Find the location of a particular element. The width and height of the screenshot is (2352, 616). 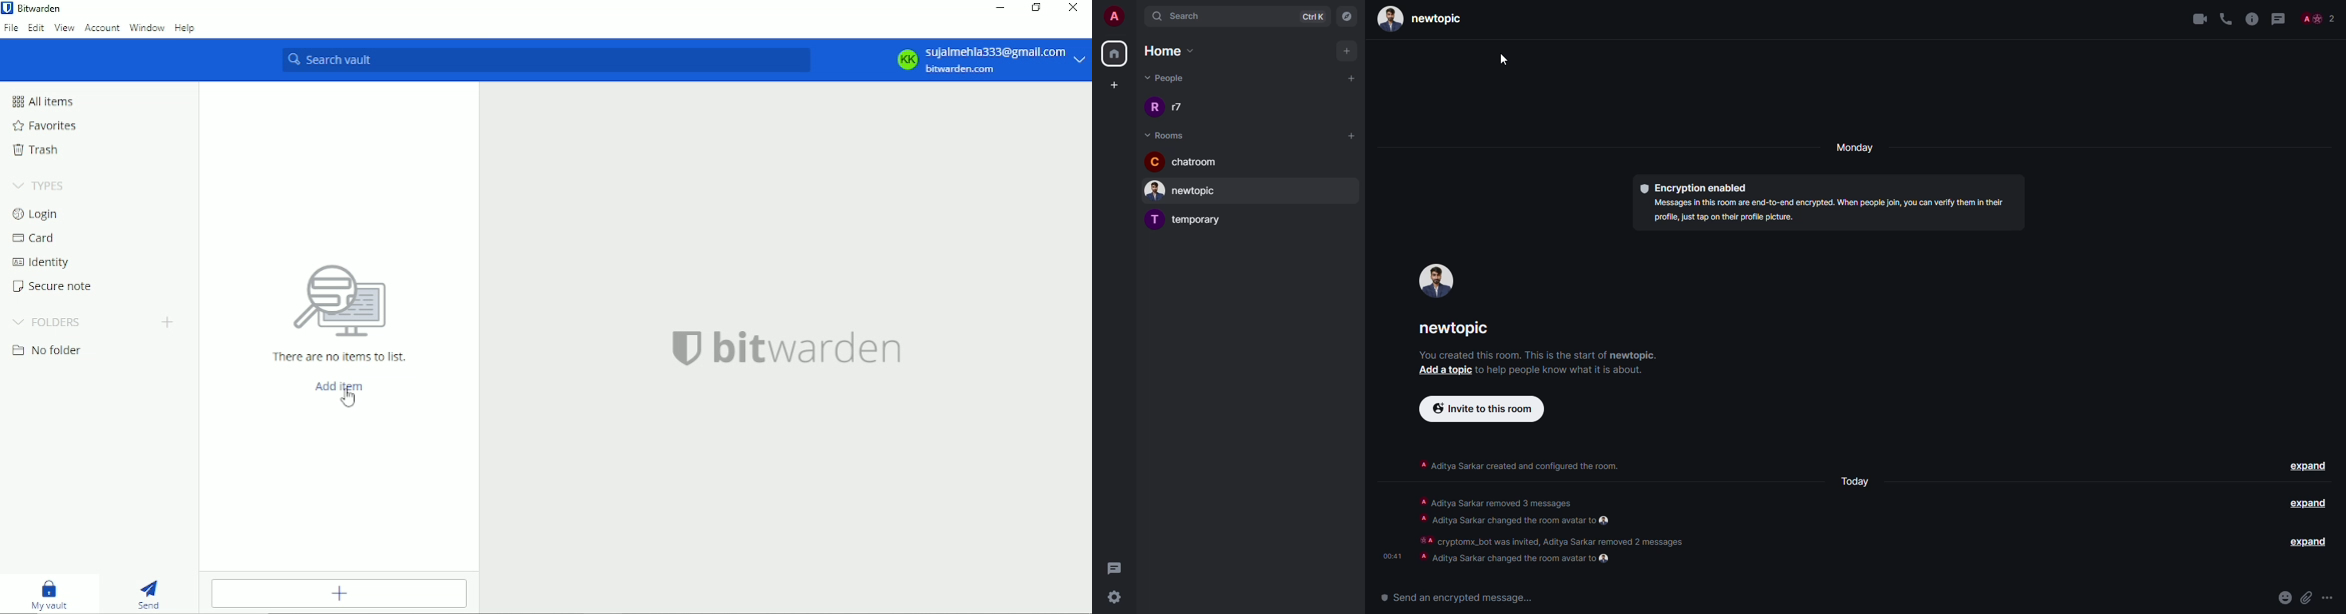

Minimize is located at coordinates (1001, 9).